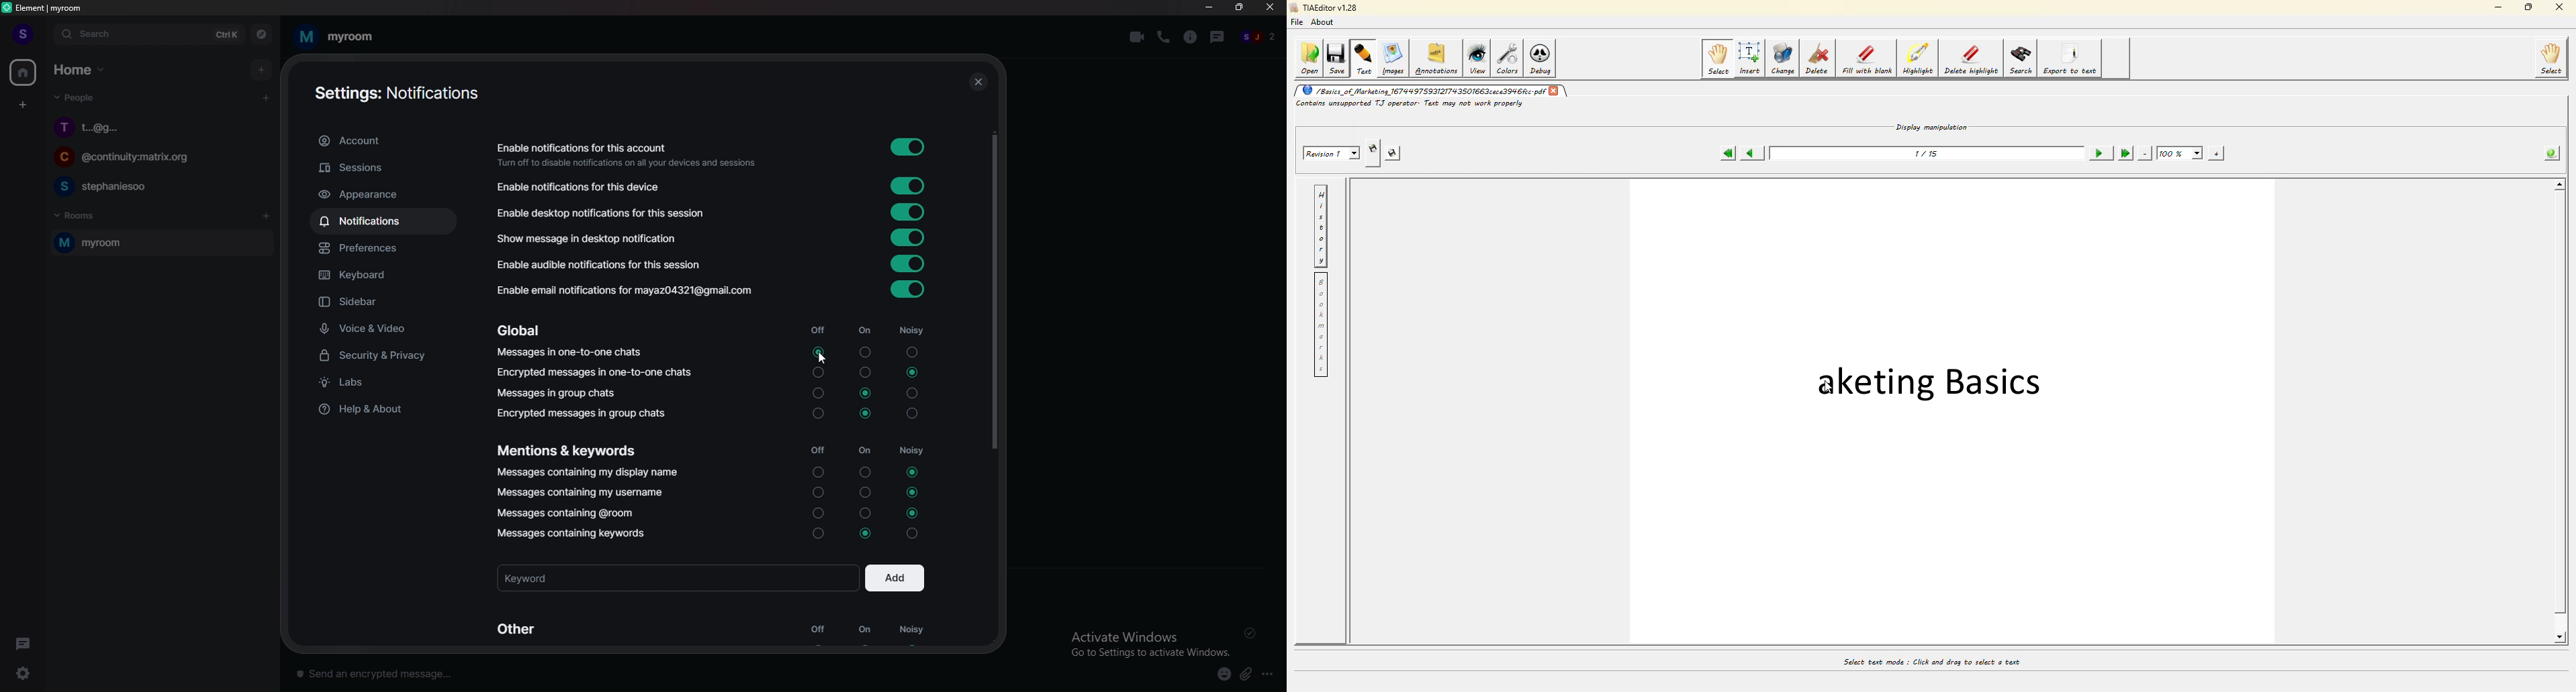 This screenshot has height=700, width=2576. What do you see at coordinates (521, 332) in the screenshot?
I see `Global` at bounding box center [521, 332].